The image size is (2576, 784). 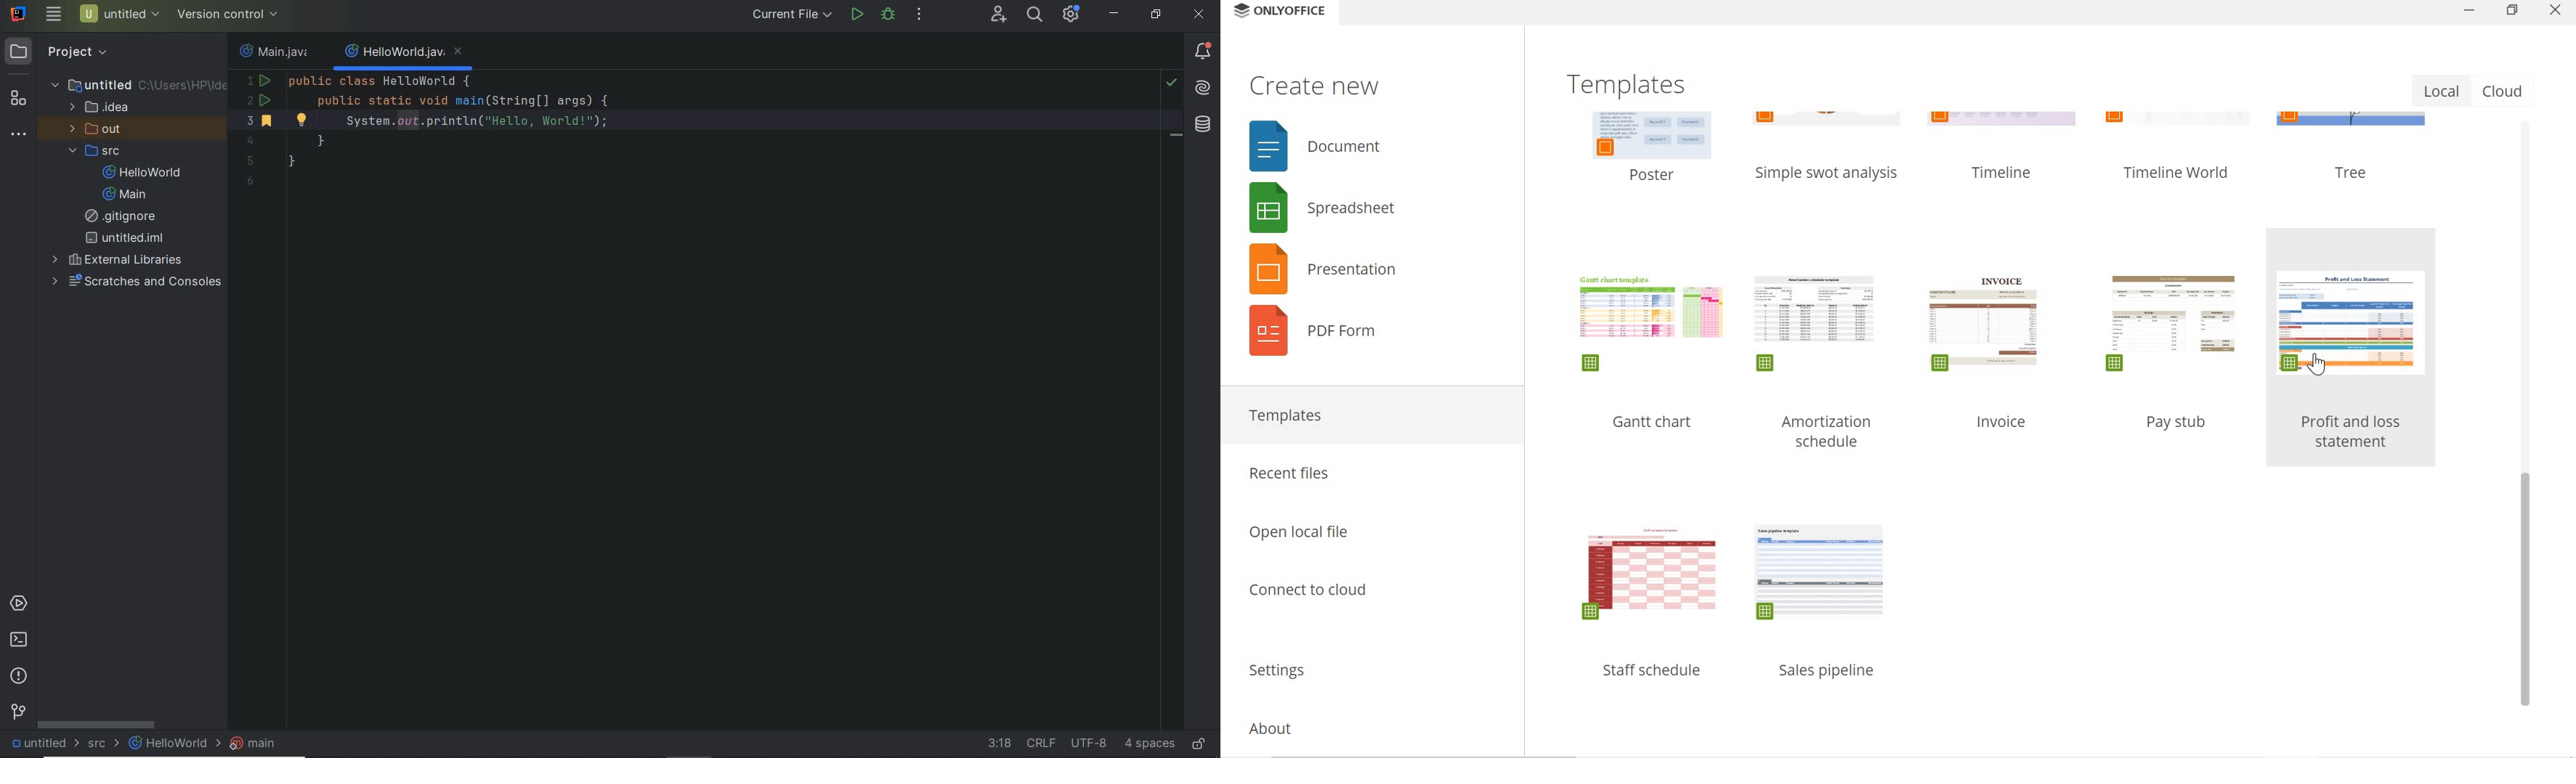 I want to click on scrollbar, so click(x=2528, y=416).